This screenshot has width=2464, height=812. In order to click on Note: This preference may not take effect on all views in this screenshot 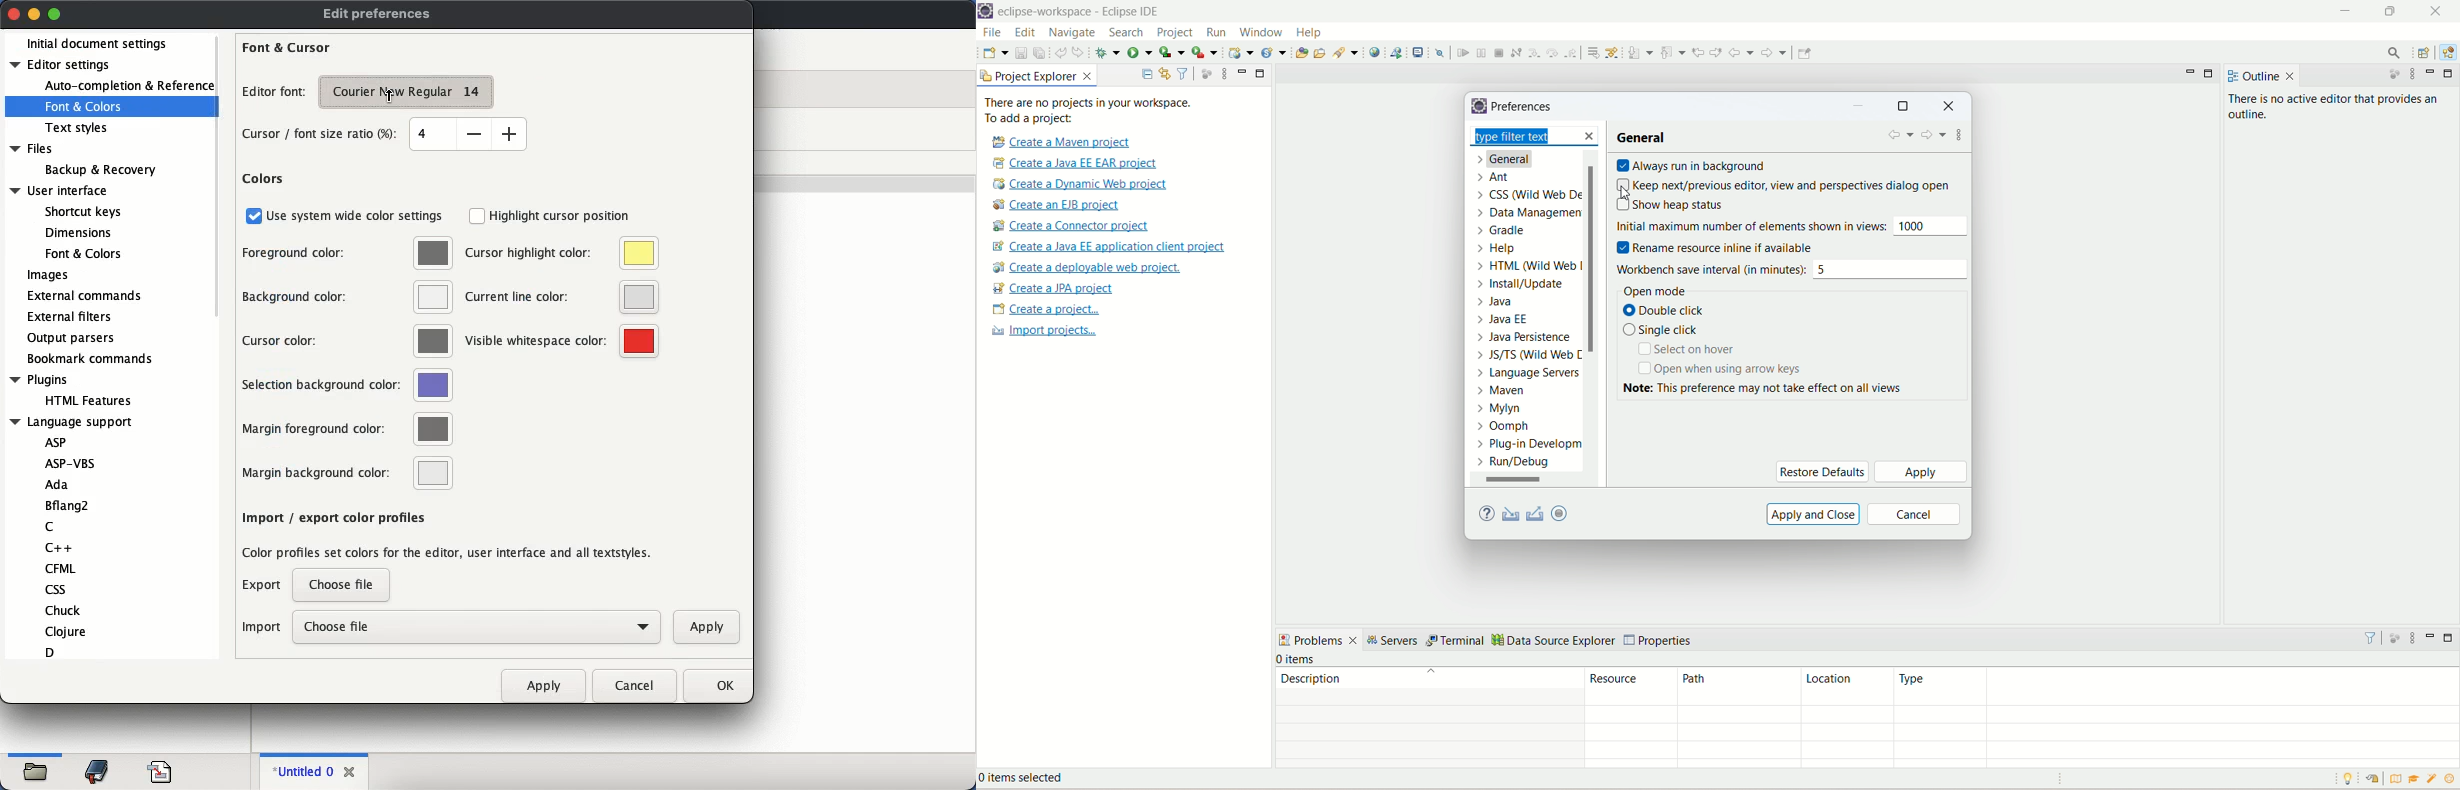, I will do `click(1781, 388)`.